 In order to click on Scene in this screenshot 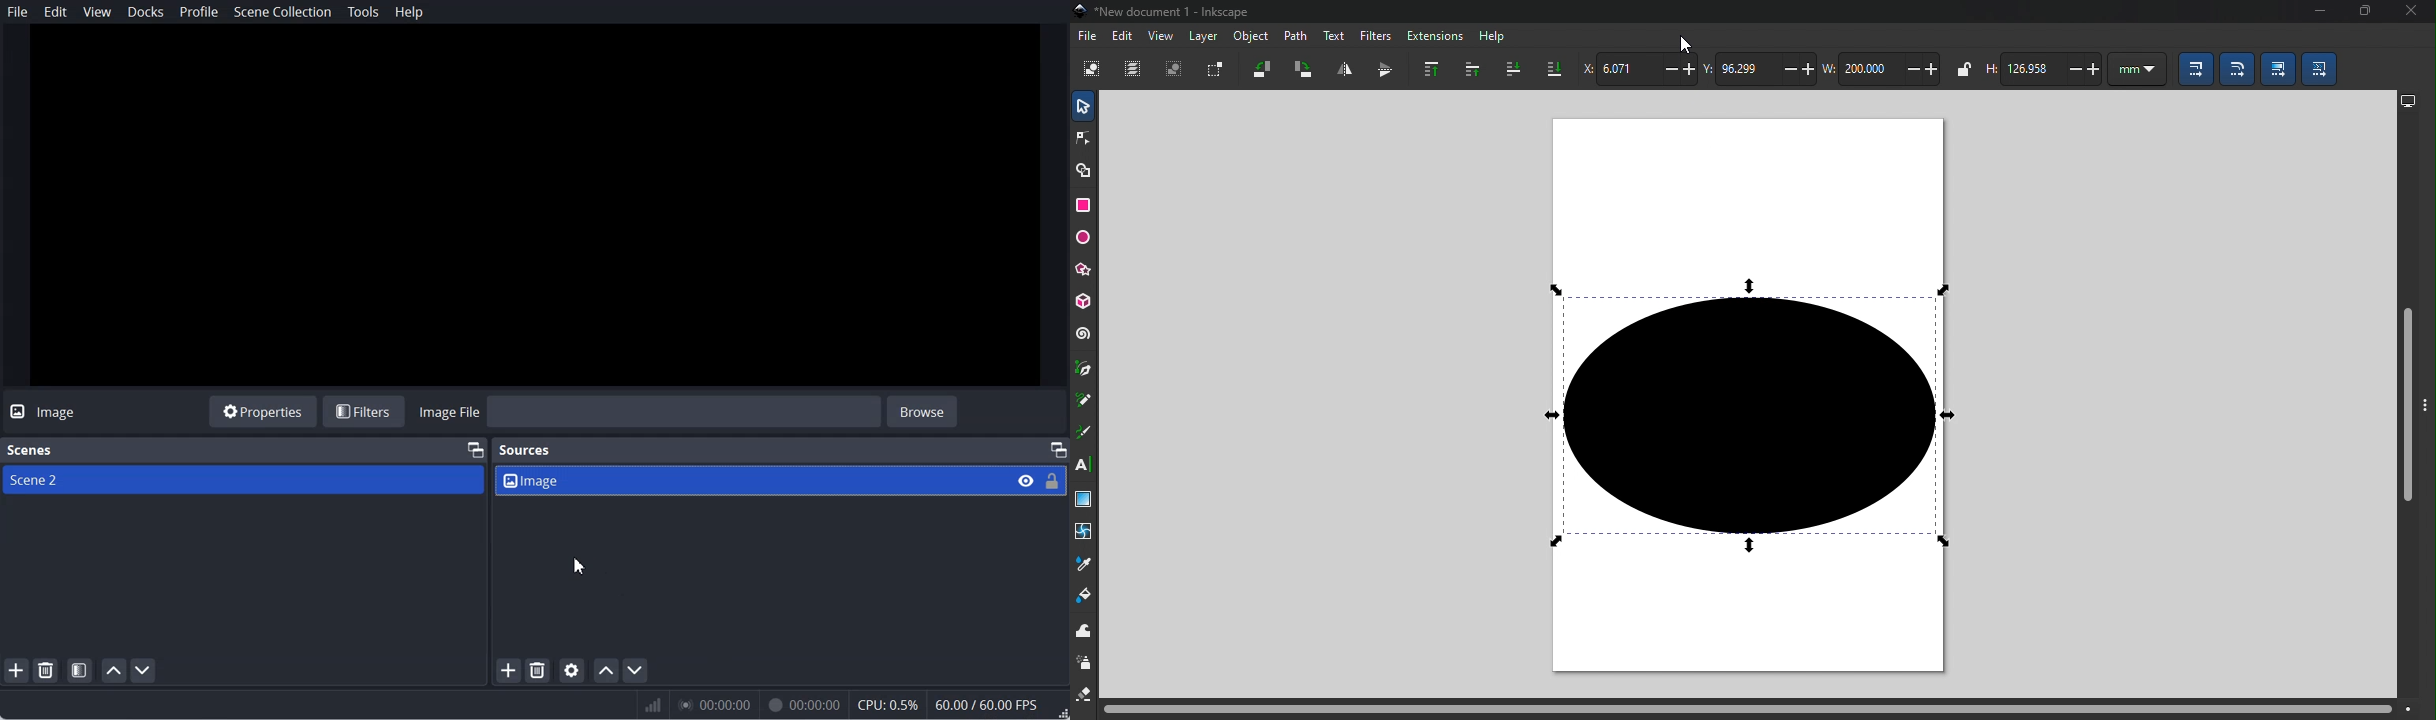, I will do `click(243, 480)`.